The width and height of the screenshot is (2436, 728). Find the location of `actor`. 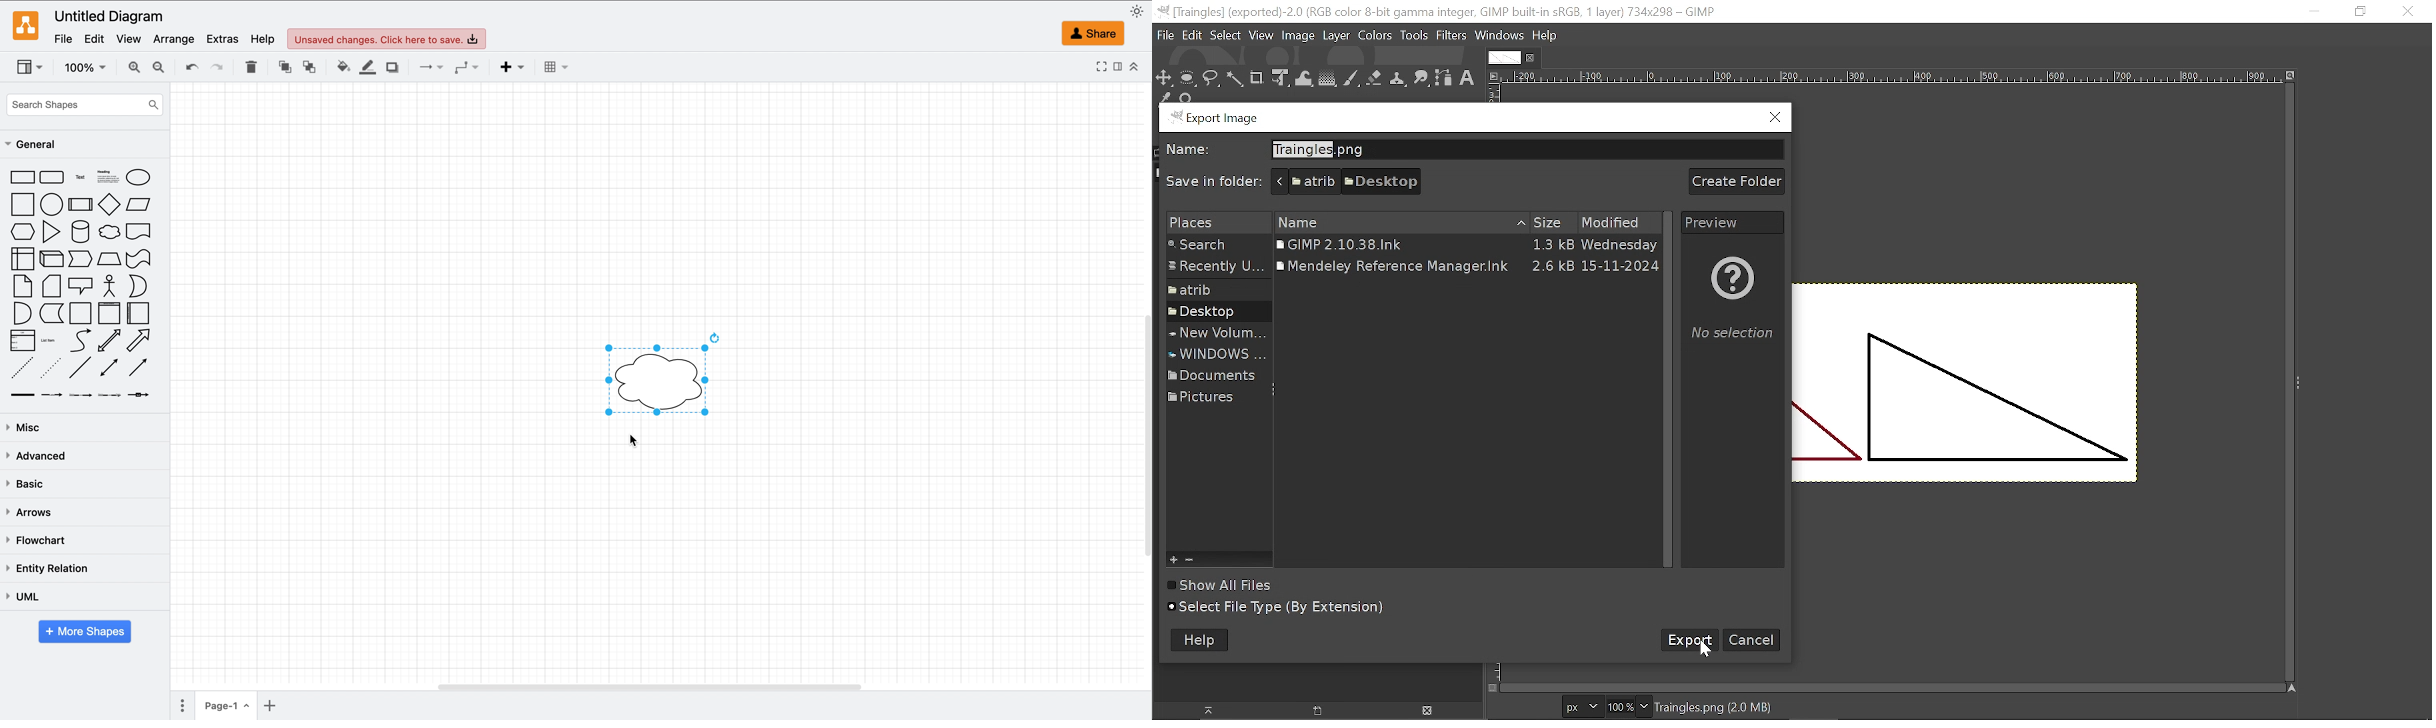

actor is located at coordinates (113, 286).